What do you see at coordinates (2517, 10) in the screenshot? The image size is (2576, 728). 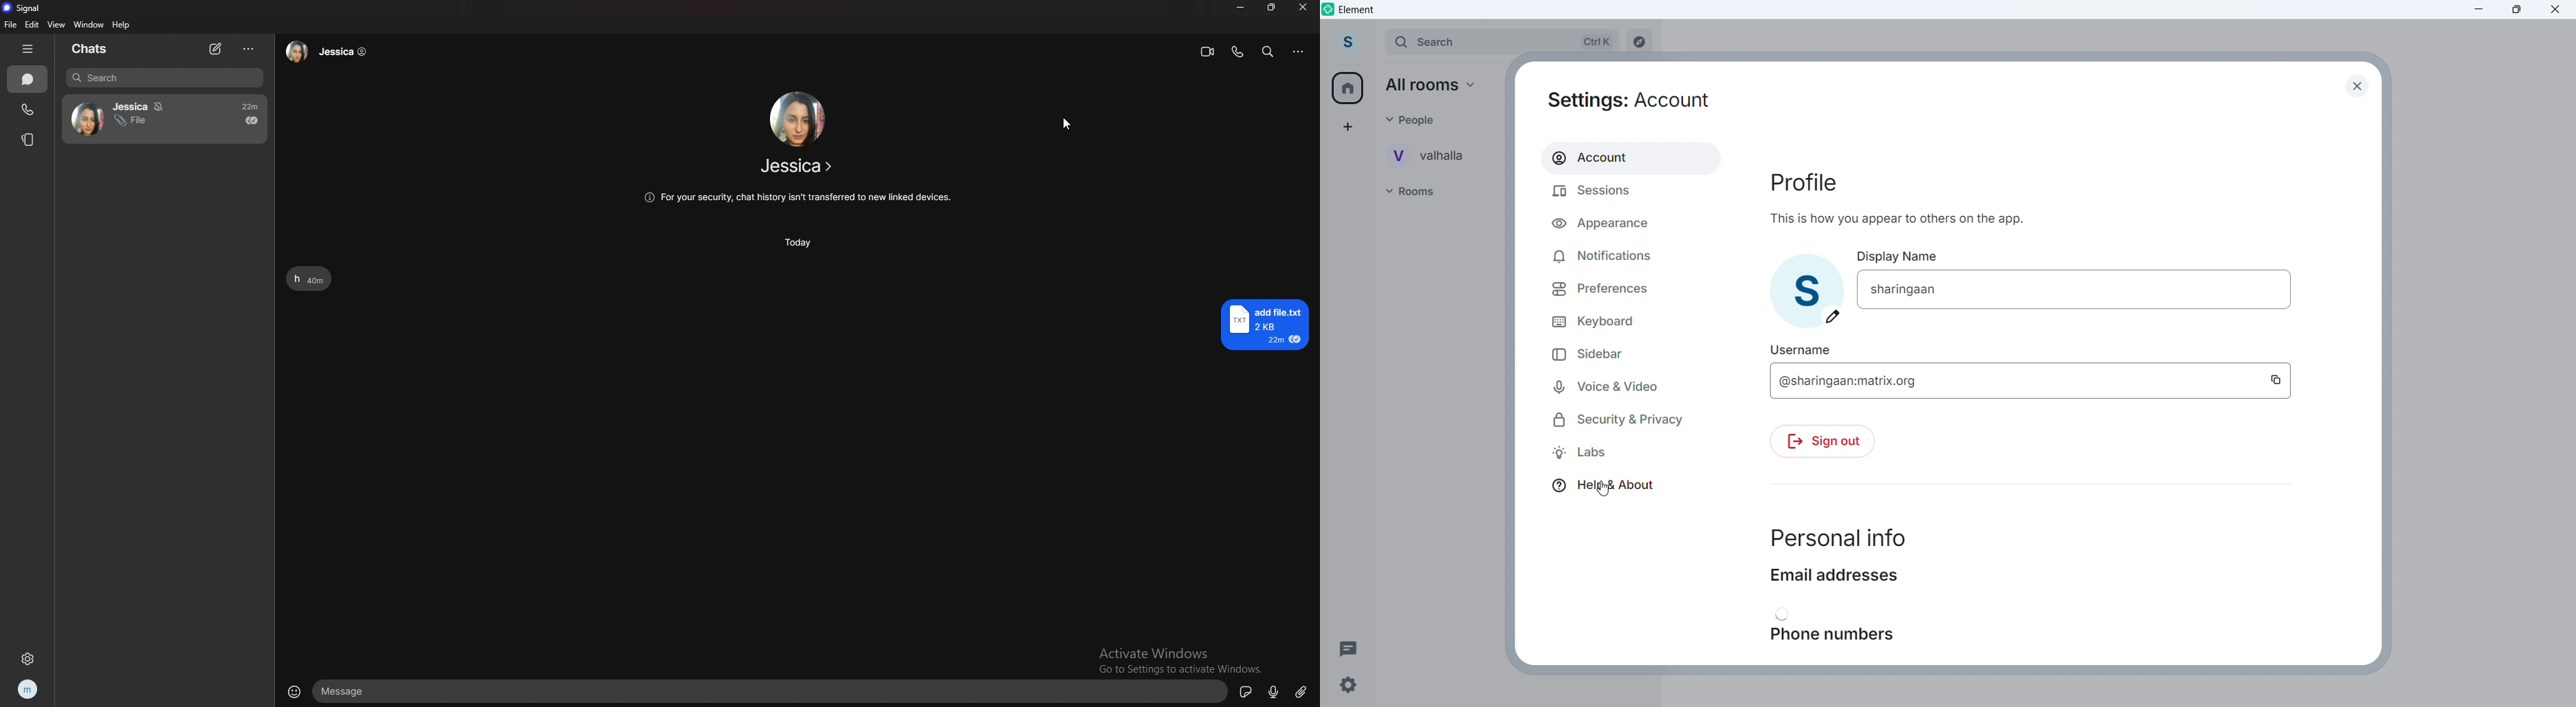 I see `Maximize ` at bounding box center [2517, 10].